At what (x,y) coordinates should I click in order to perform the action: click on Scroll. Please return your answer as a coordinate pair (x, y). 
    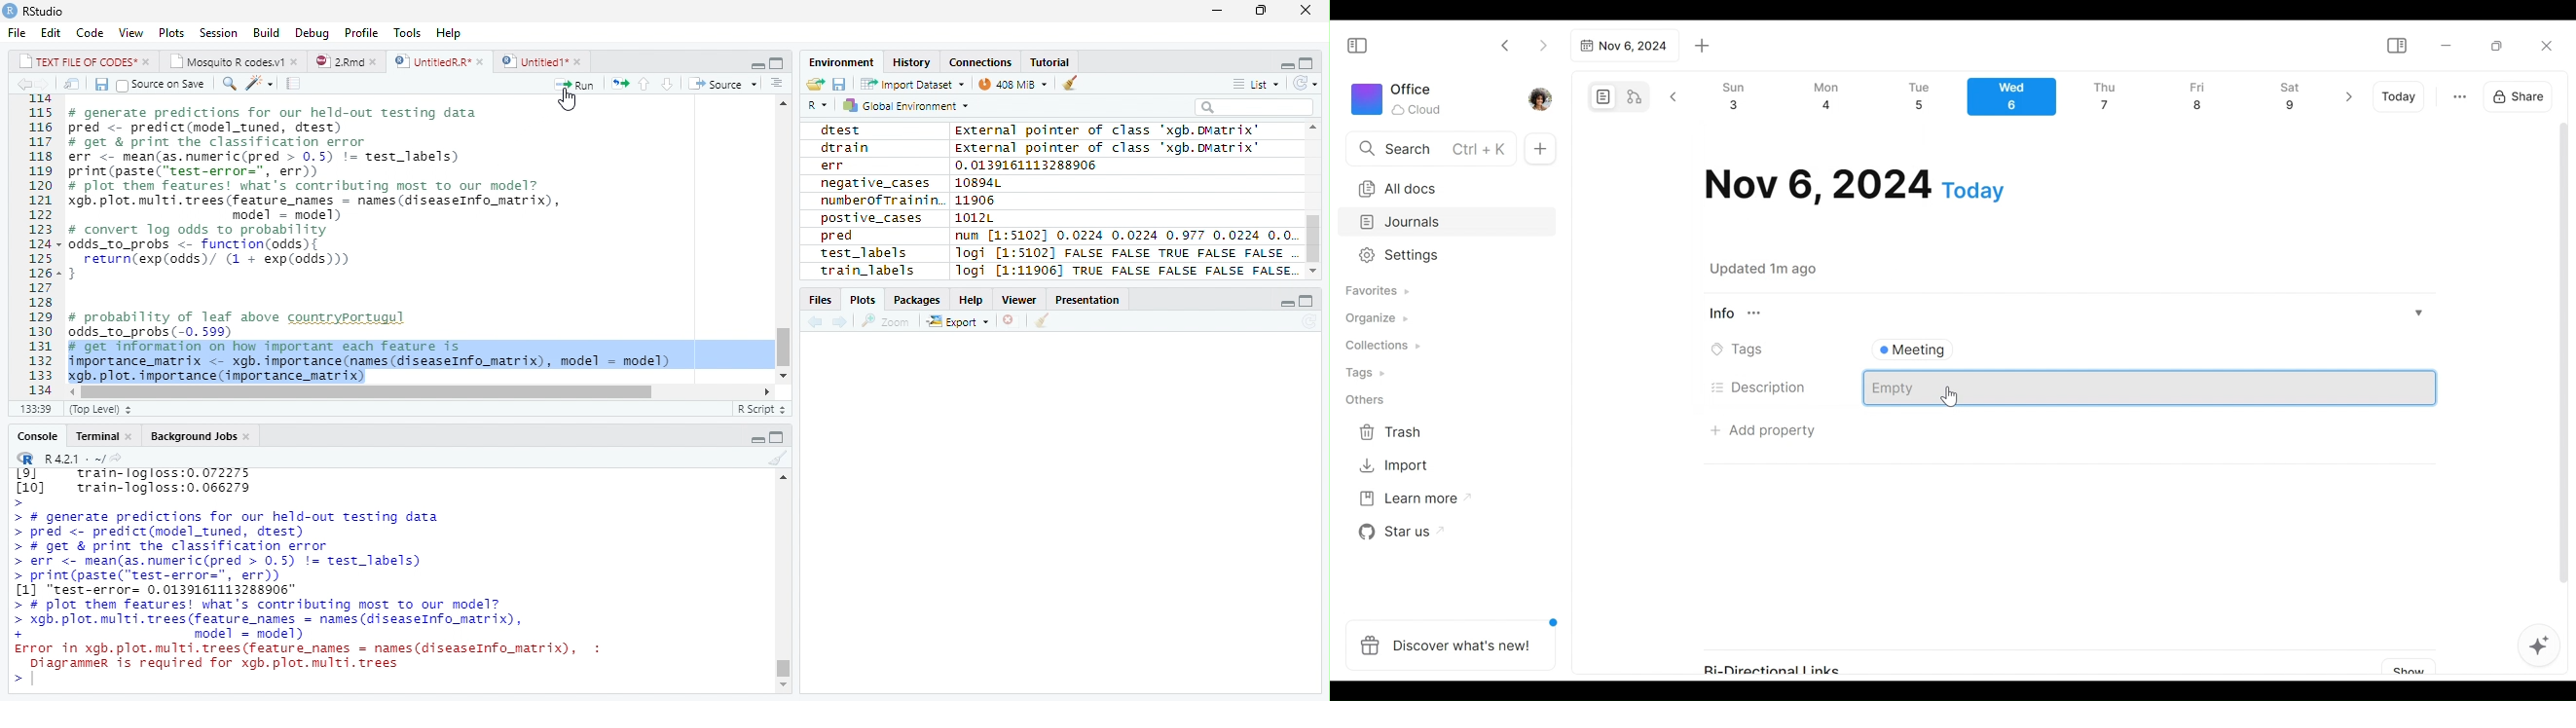
    Looking at the image, I should click on (1313, 202).